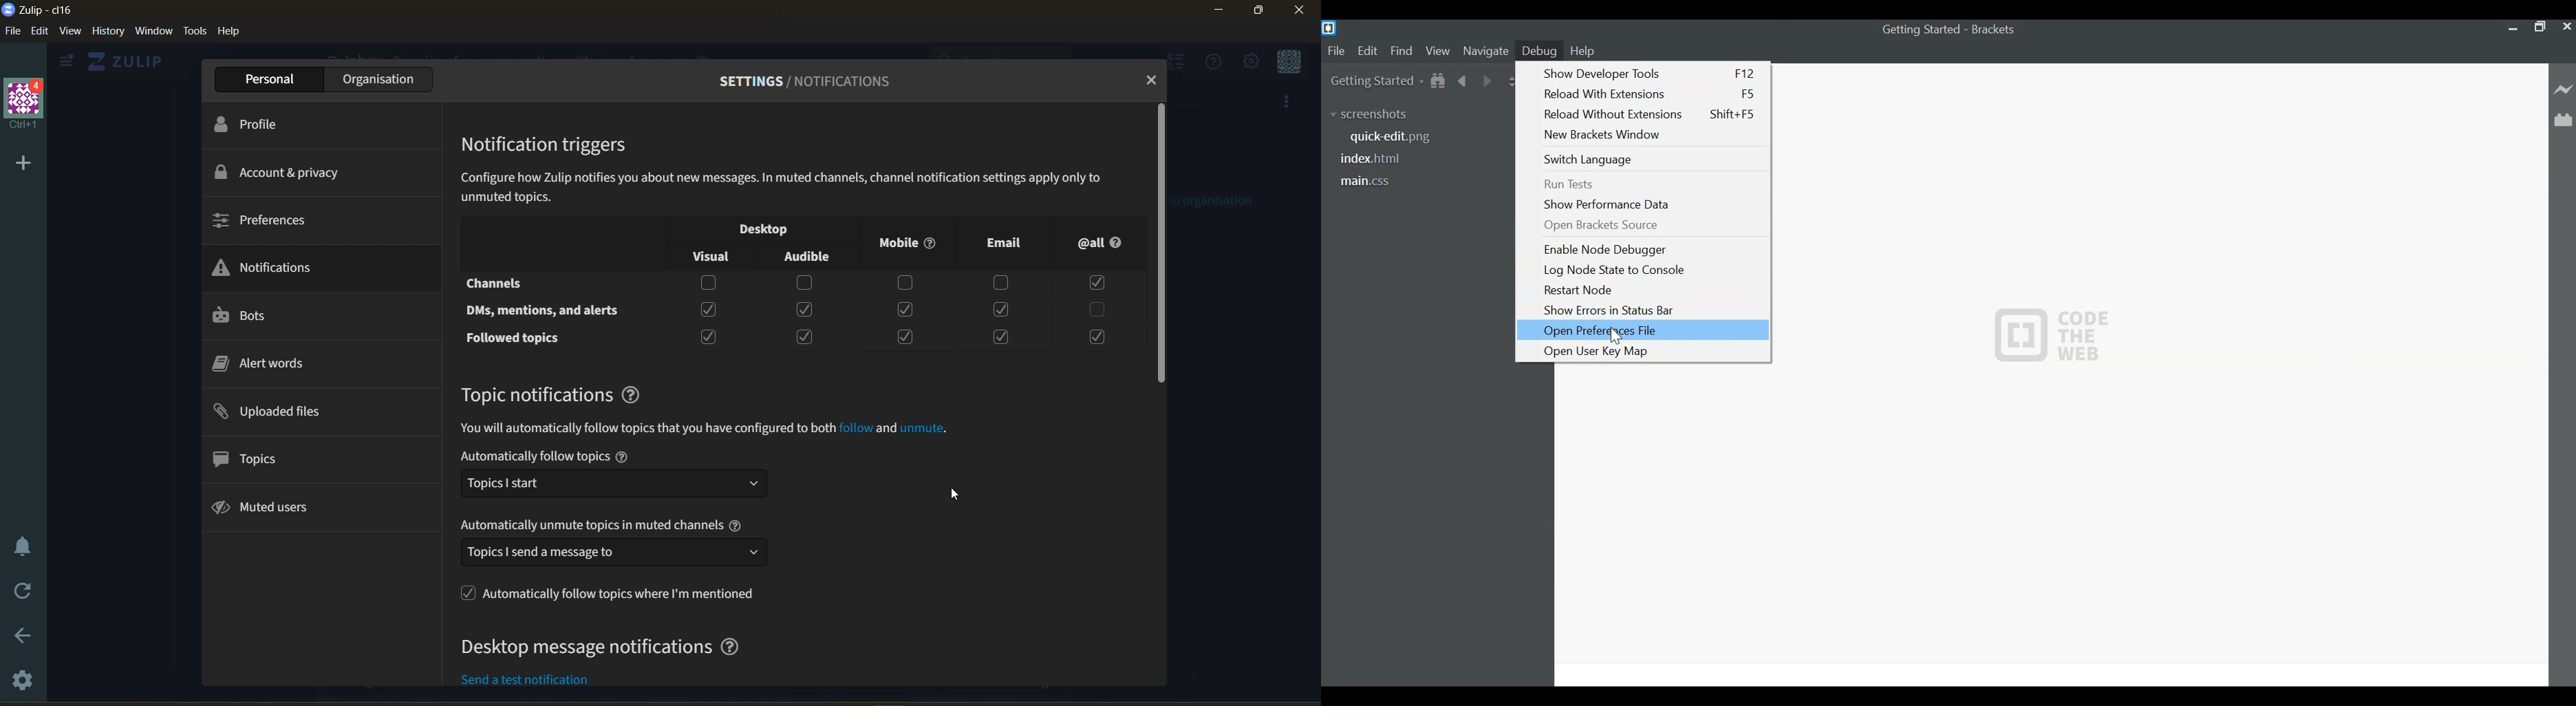 Image resolution: width=2576 pixels, height=728 pixels. What do you see at coordinates (1649, 290) in the screenshot?
I see `Restart Node` at bounding box center [1649, 290].